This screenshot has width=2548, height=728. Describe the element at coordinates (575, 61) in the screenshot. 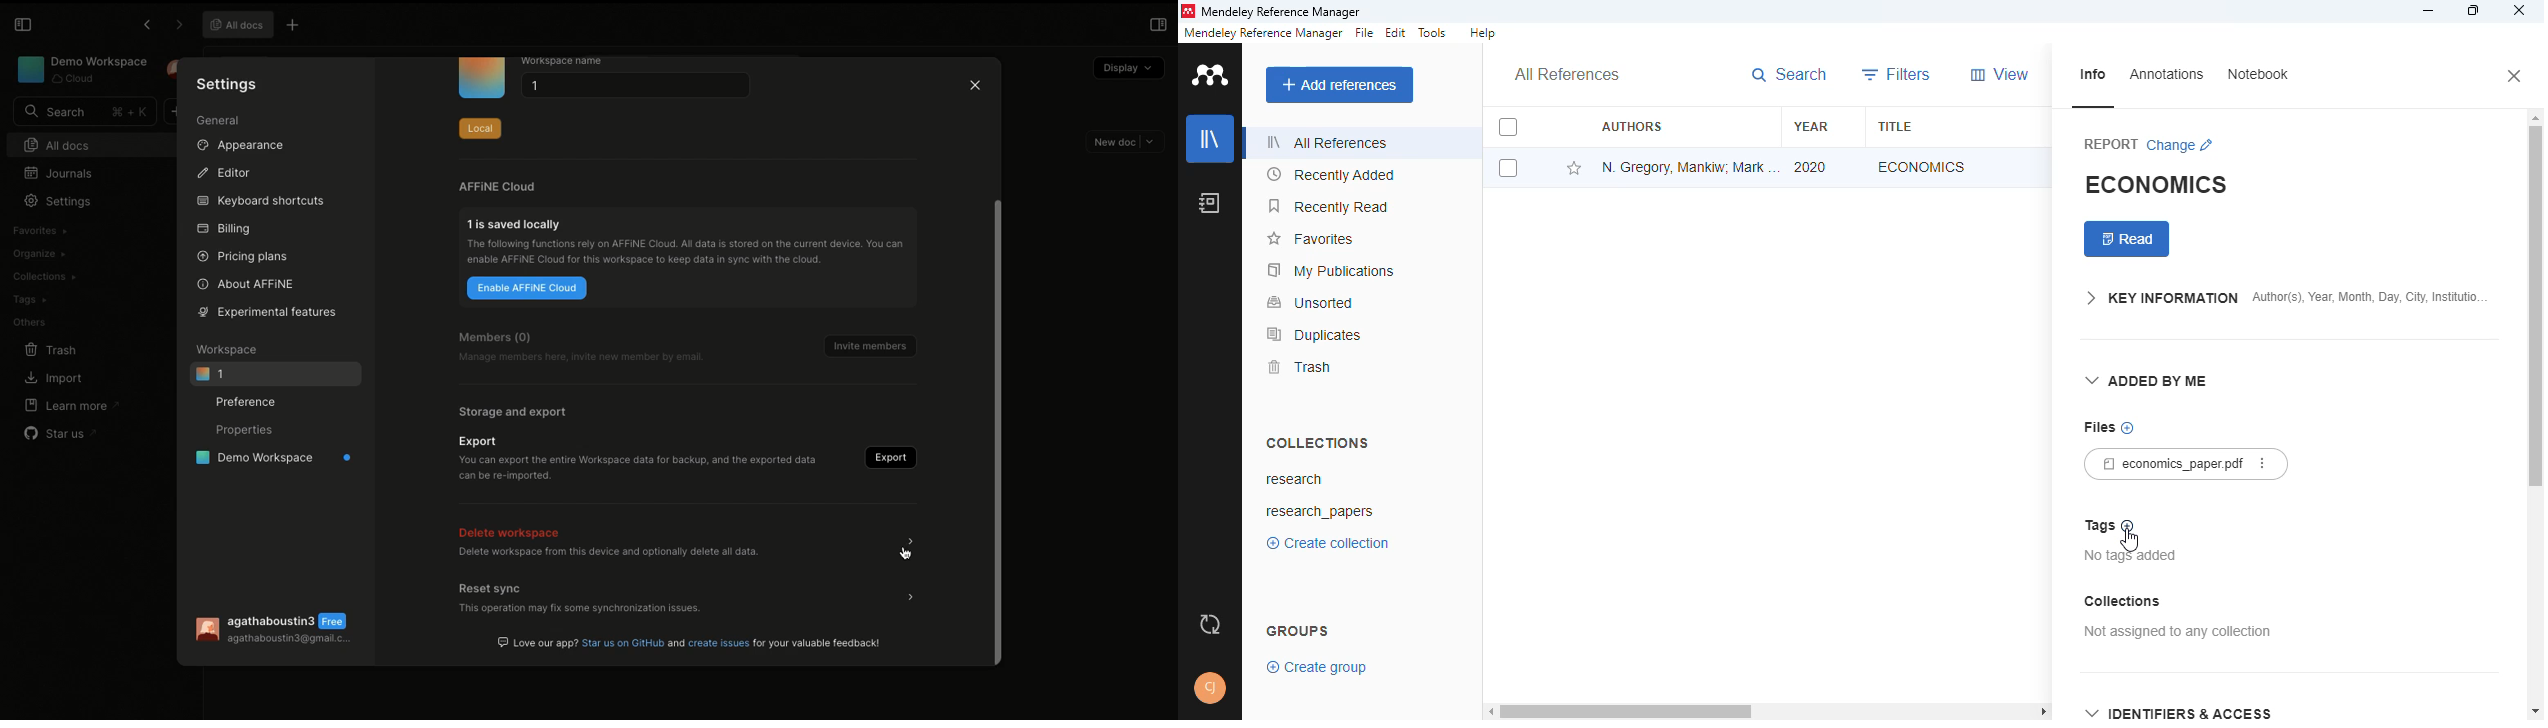

I see `Workspace name` at that location.